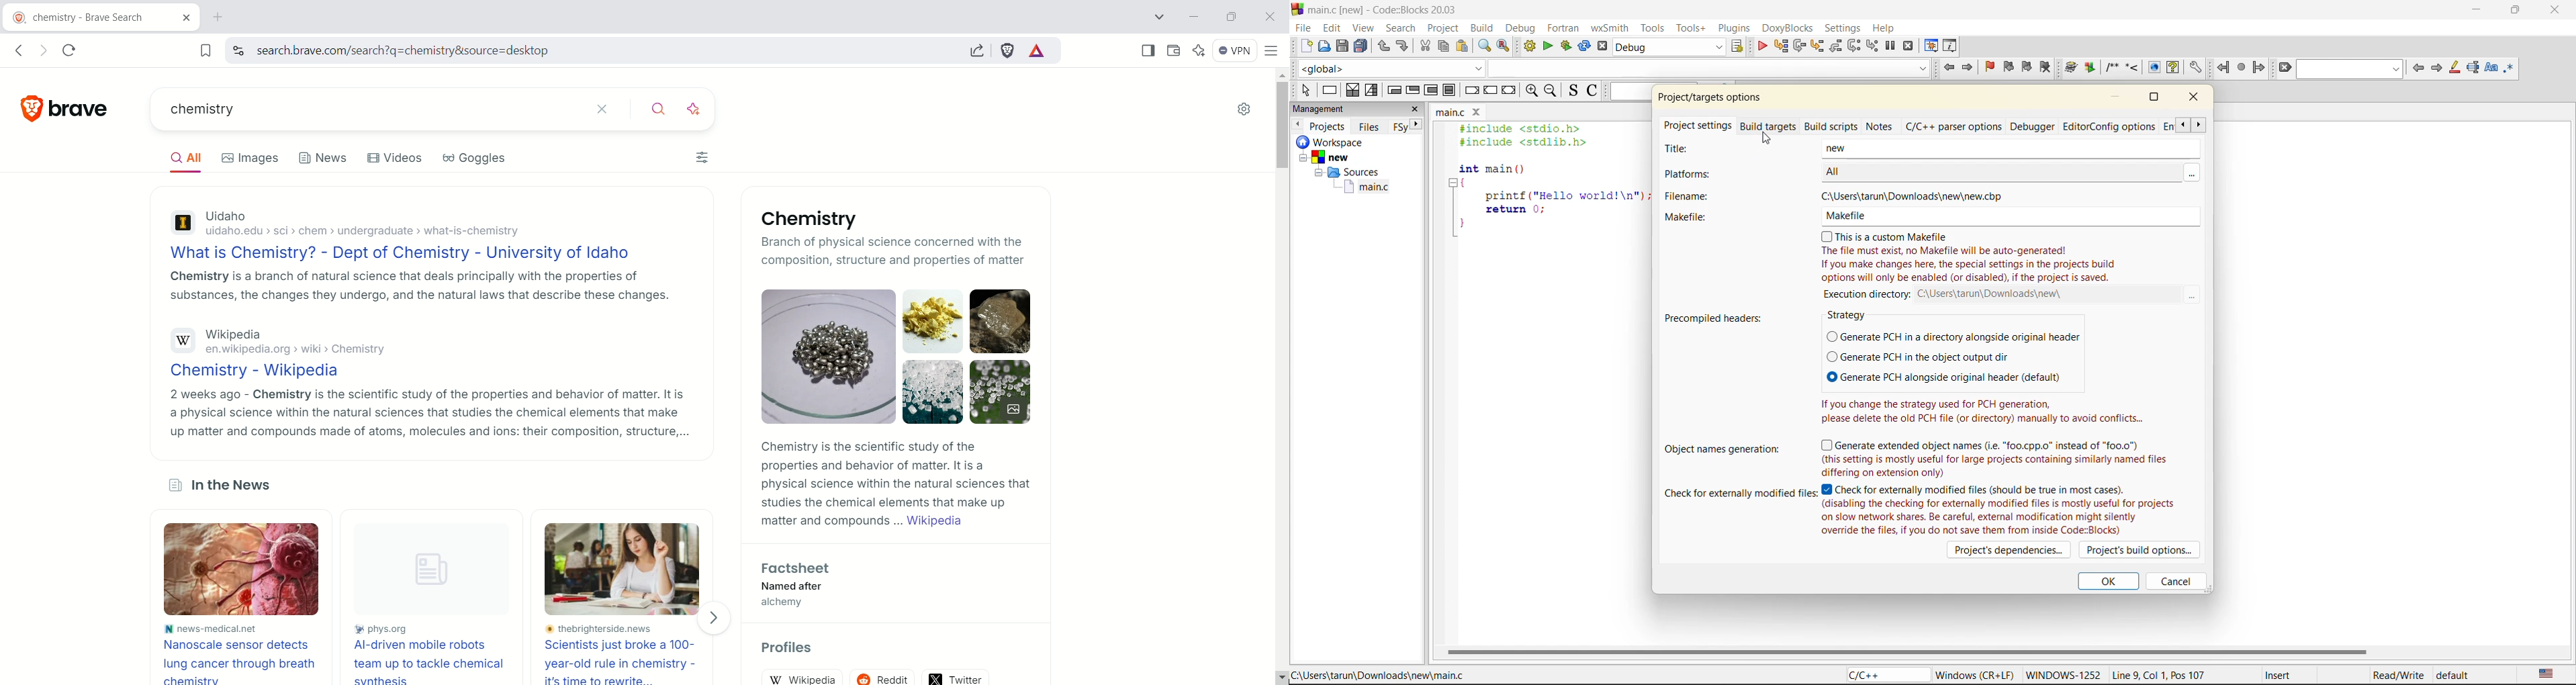 Image resolution: width=2576 pixels, height=700 pixels. What do you see at coordinates (1563, 26) in the screenshot?
I see `fortran` at bounding box center [1563, 26].